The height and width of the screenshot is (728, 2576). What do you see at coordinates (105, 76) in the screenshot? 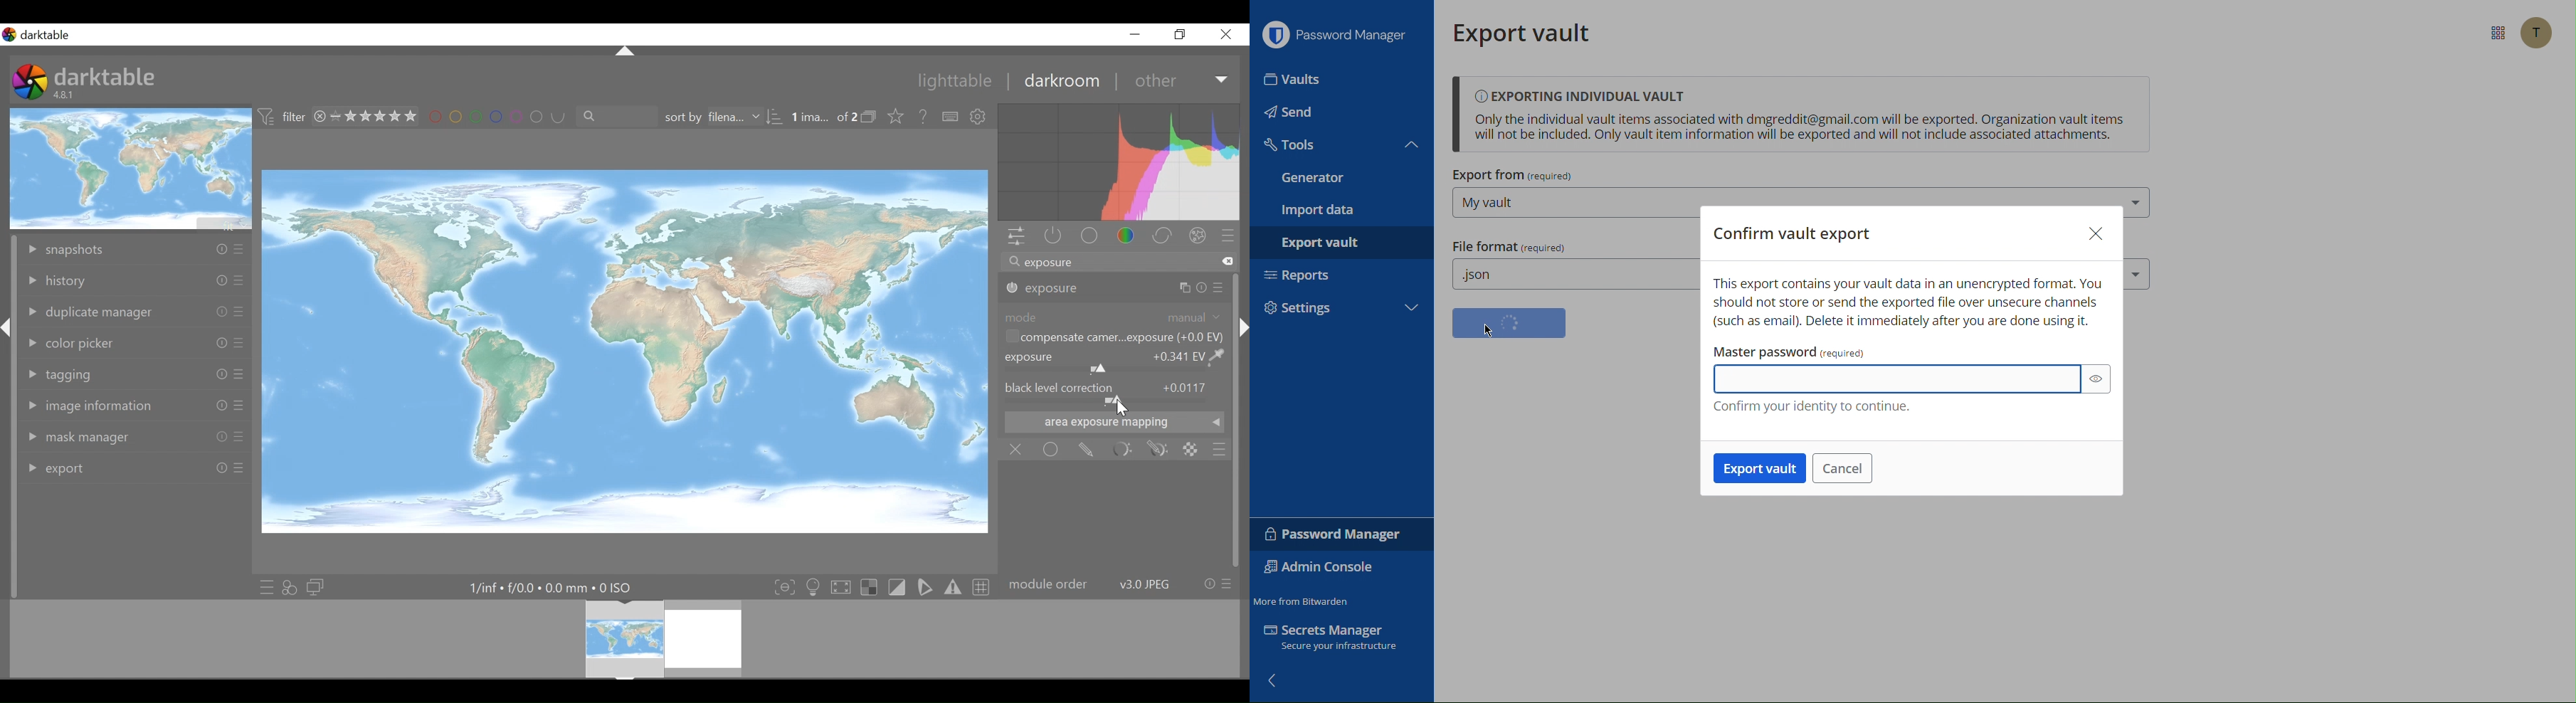
I see `darktable` at bounding box center [105, 76].